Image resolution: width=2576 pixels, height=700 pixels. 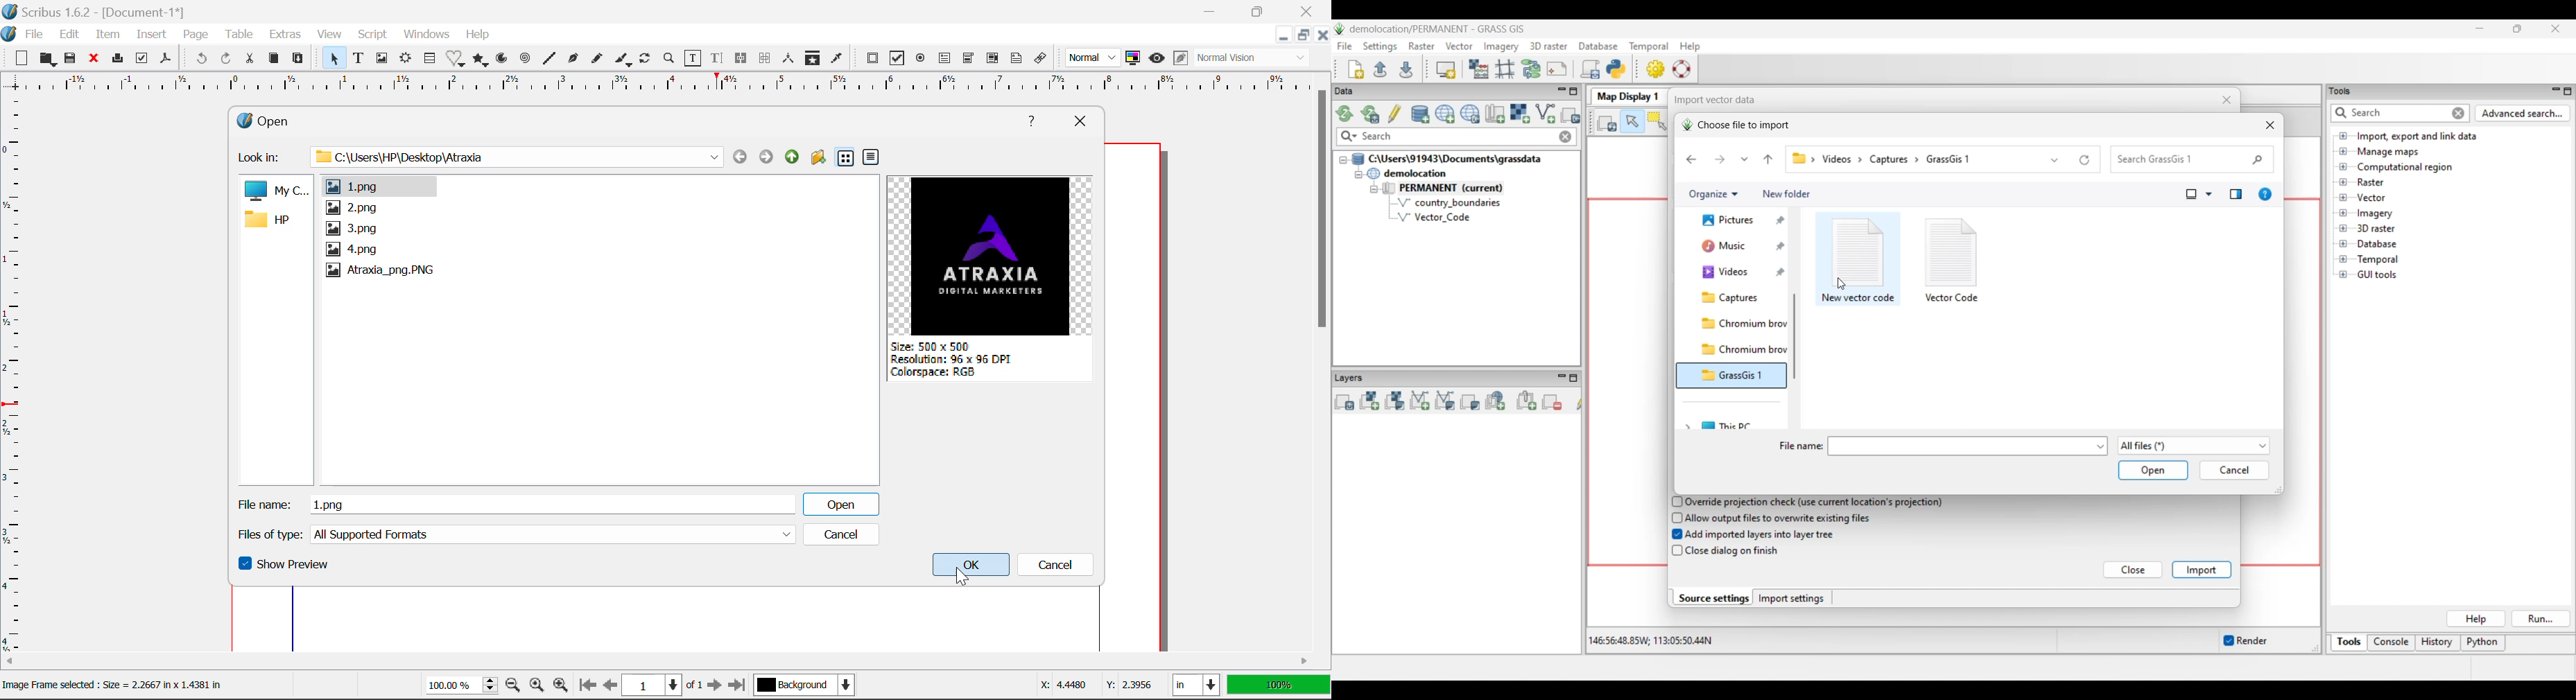 What do you see at coordinates (551, 59) in the screenshot?
I see `Line` at bounding box center [551, 59].